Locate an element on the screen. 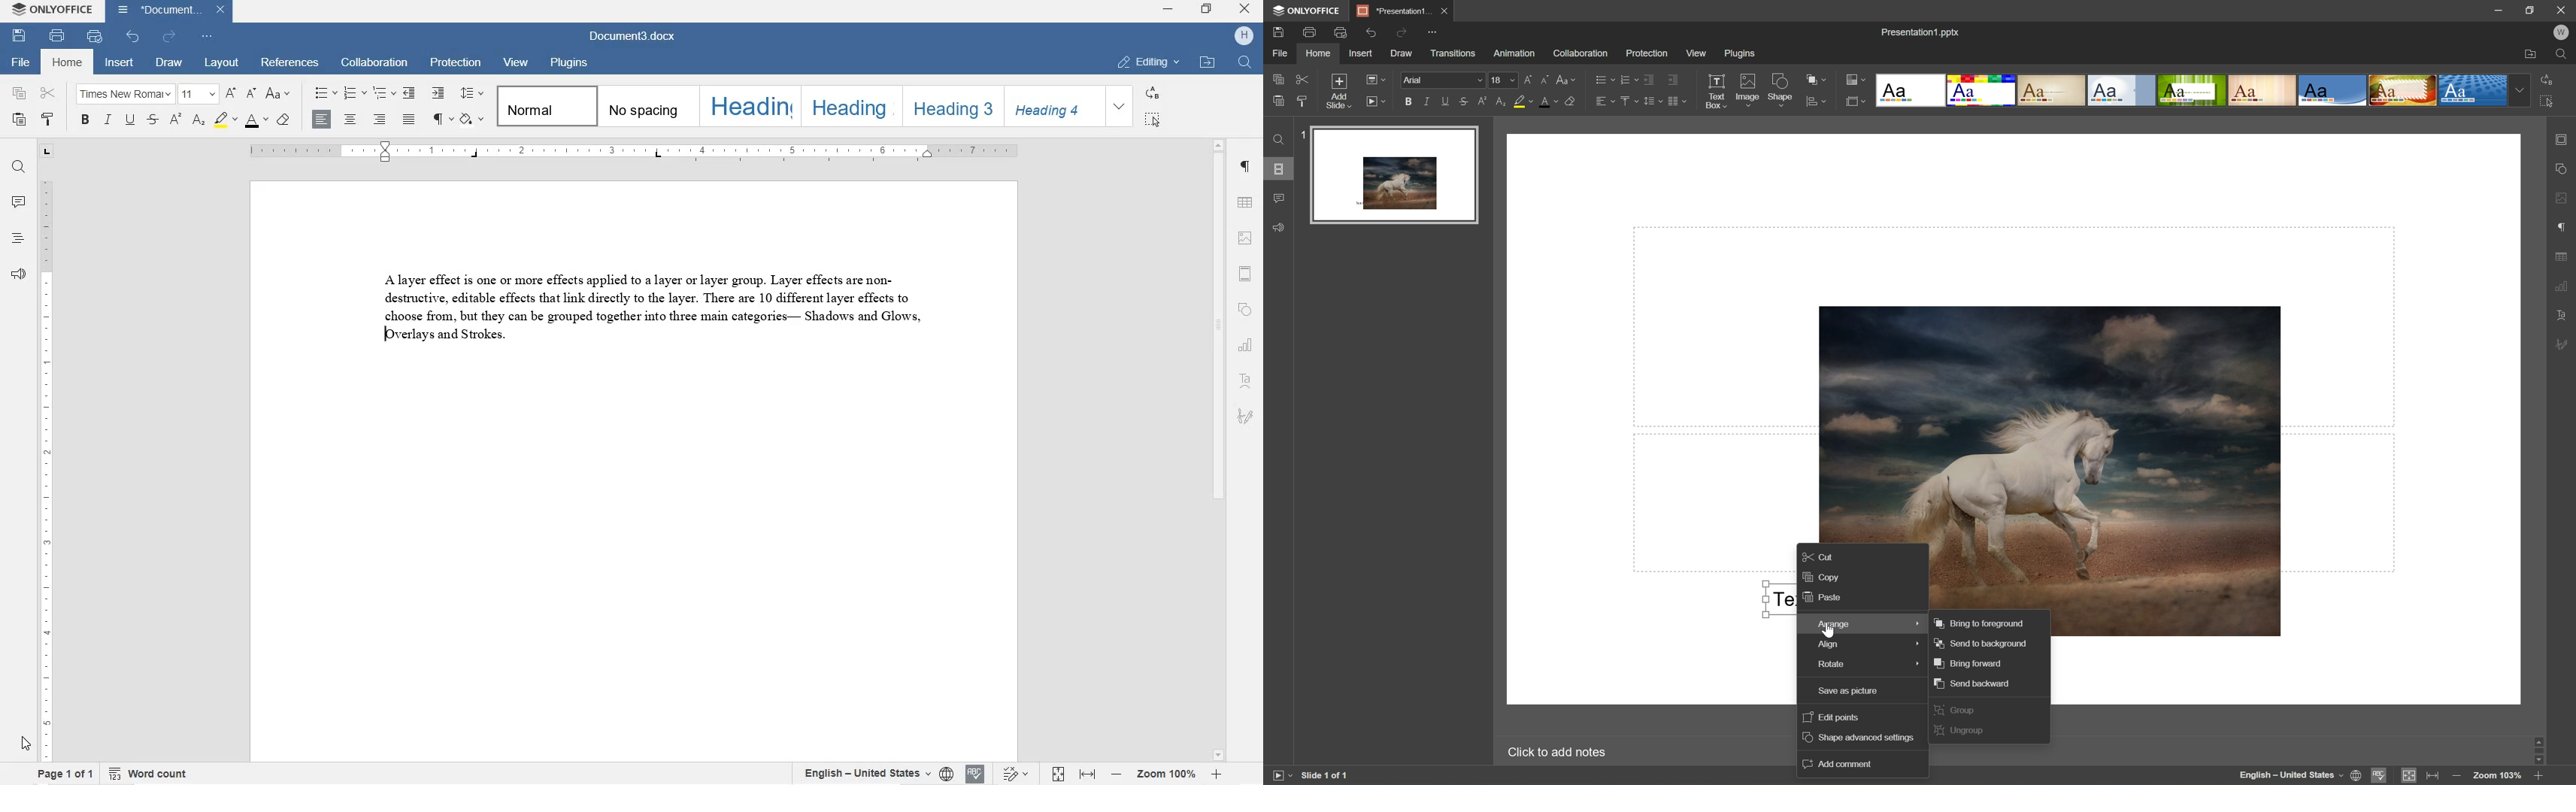  Save as picture is located at coordinates (1860, 693).